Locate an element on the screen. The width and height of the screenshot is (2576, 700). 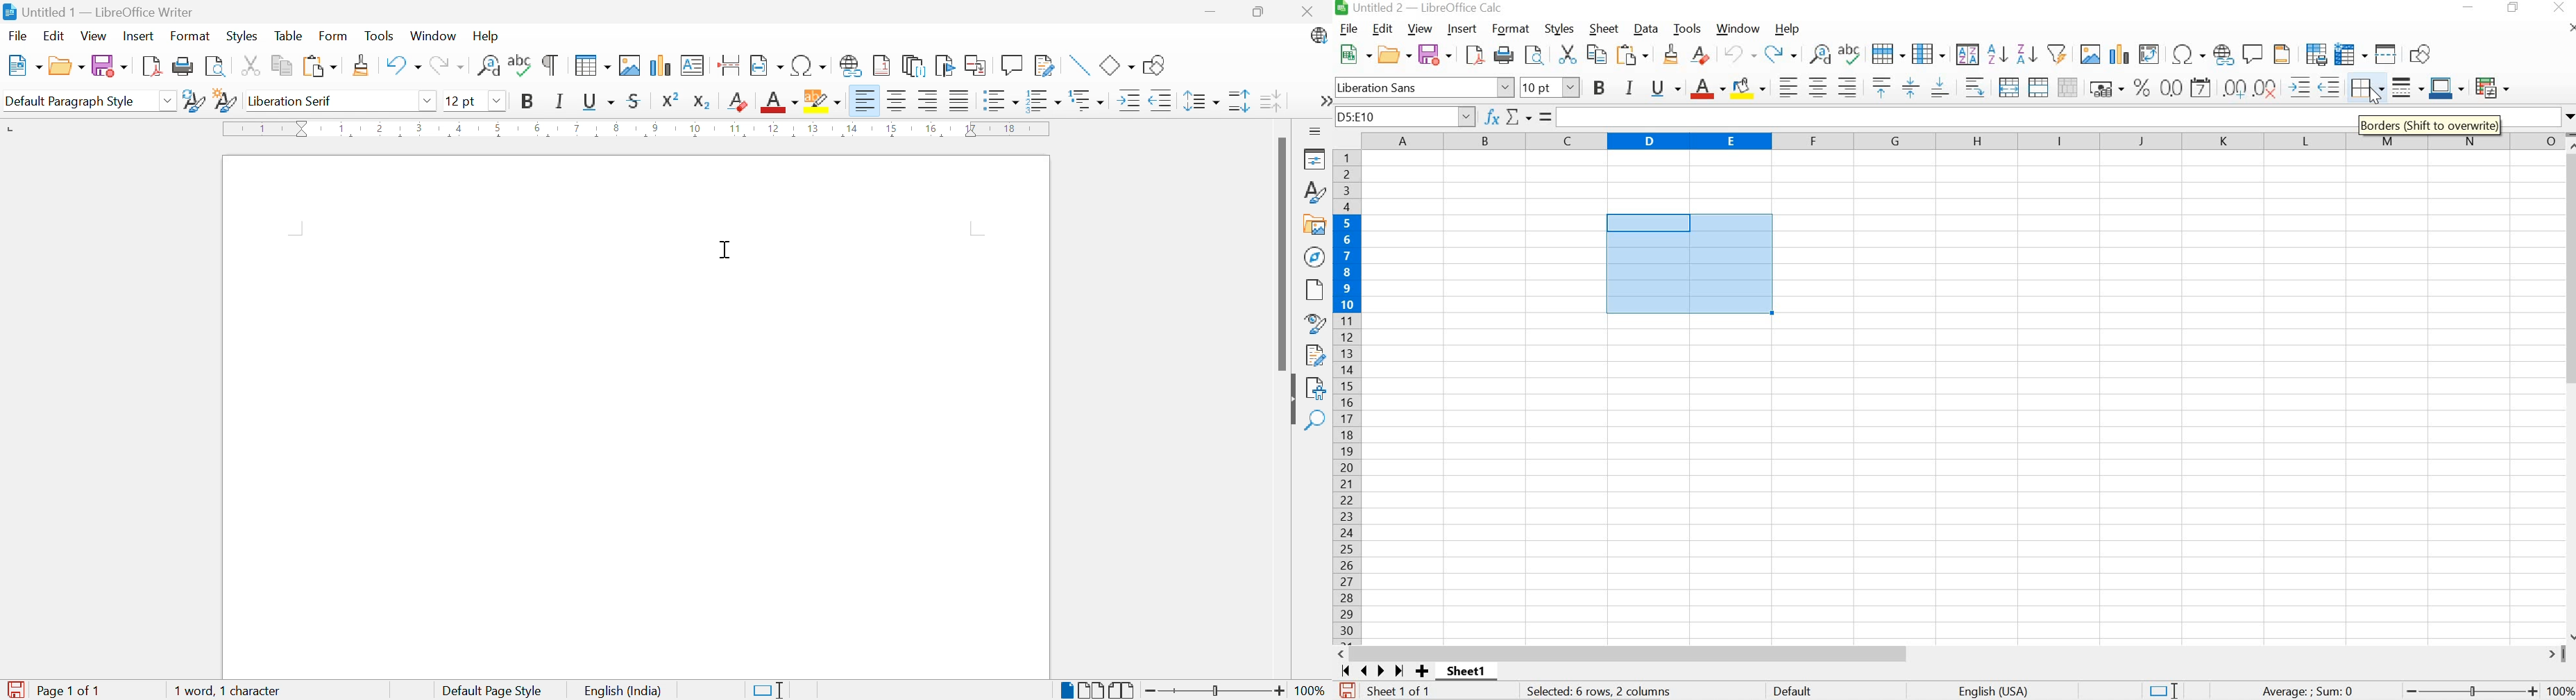
CLOSE is located at coordinates (2559, 7).